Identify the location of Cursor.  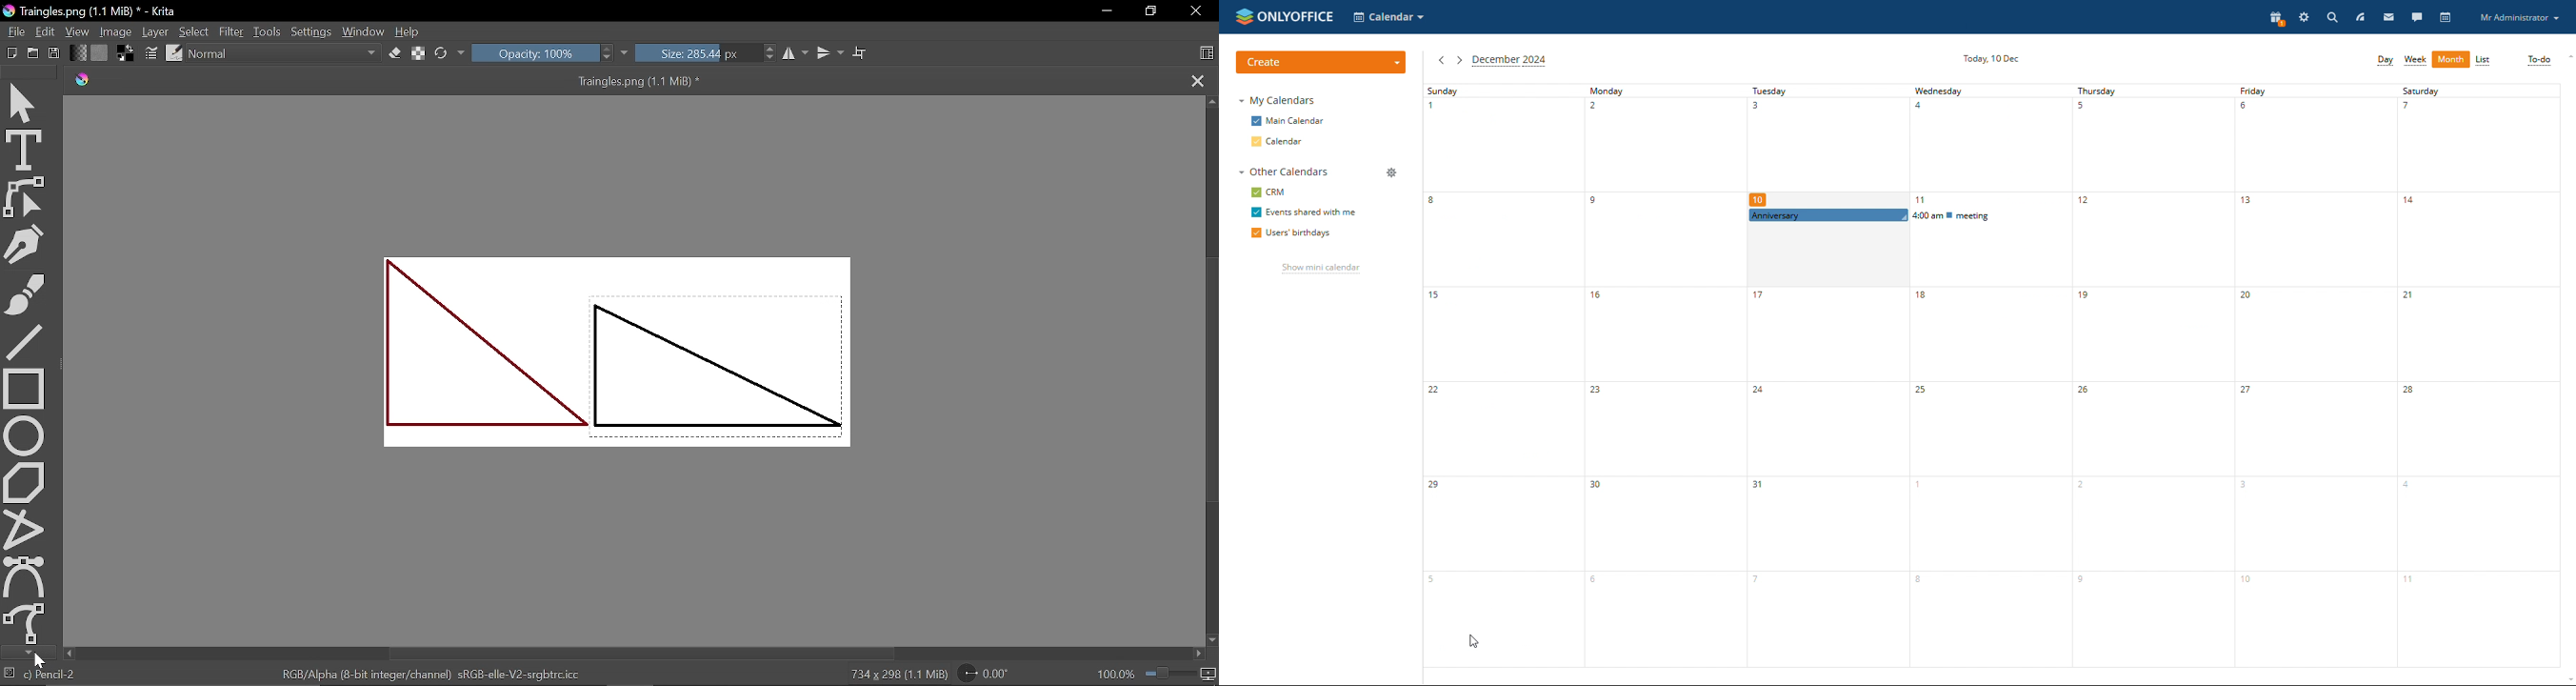
(43, 659).